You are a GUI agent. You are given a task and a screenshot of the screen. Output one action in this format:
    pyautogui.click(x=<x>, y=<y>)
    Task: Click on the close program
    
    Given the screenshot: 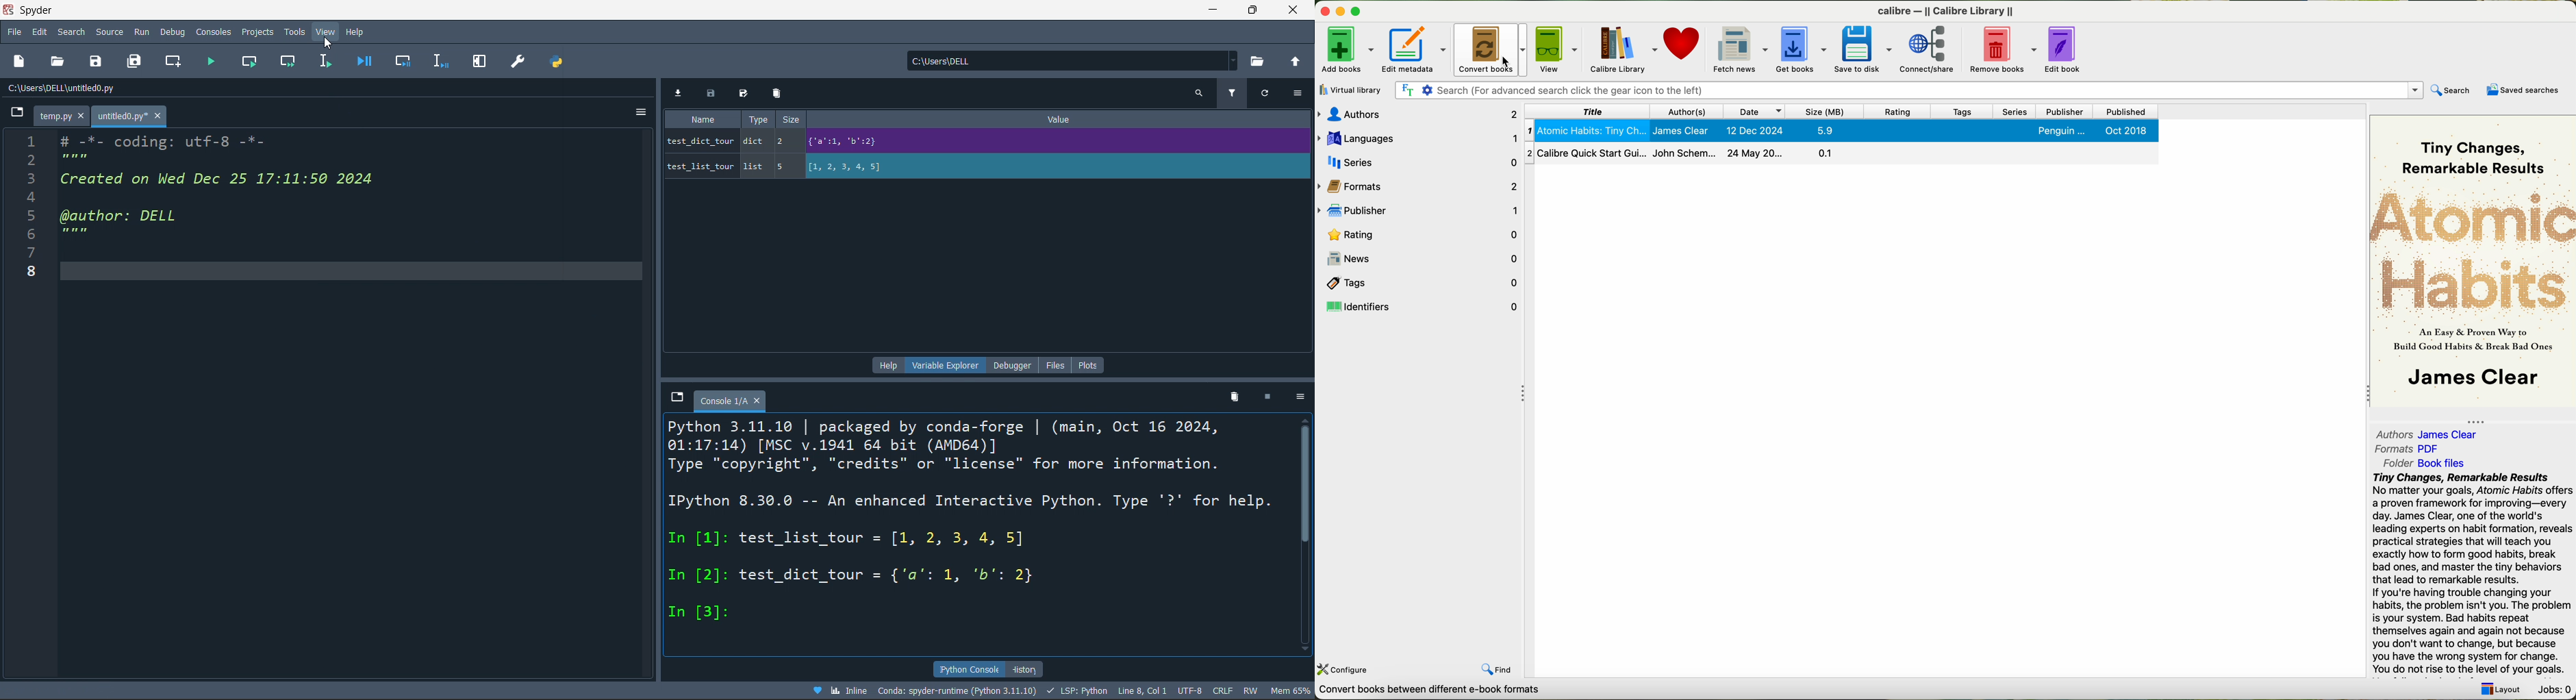 What is the action you would take?
    pyautogui.click(x=1323, y=9)
    